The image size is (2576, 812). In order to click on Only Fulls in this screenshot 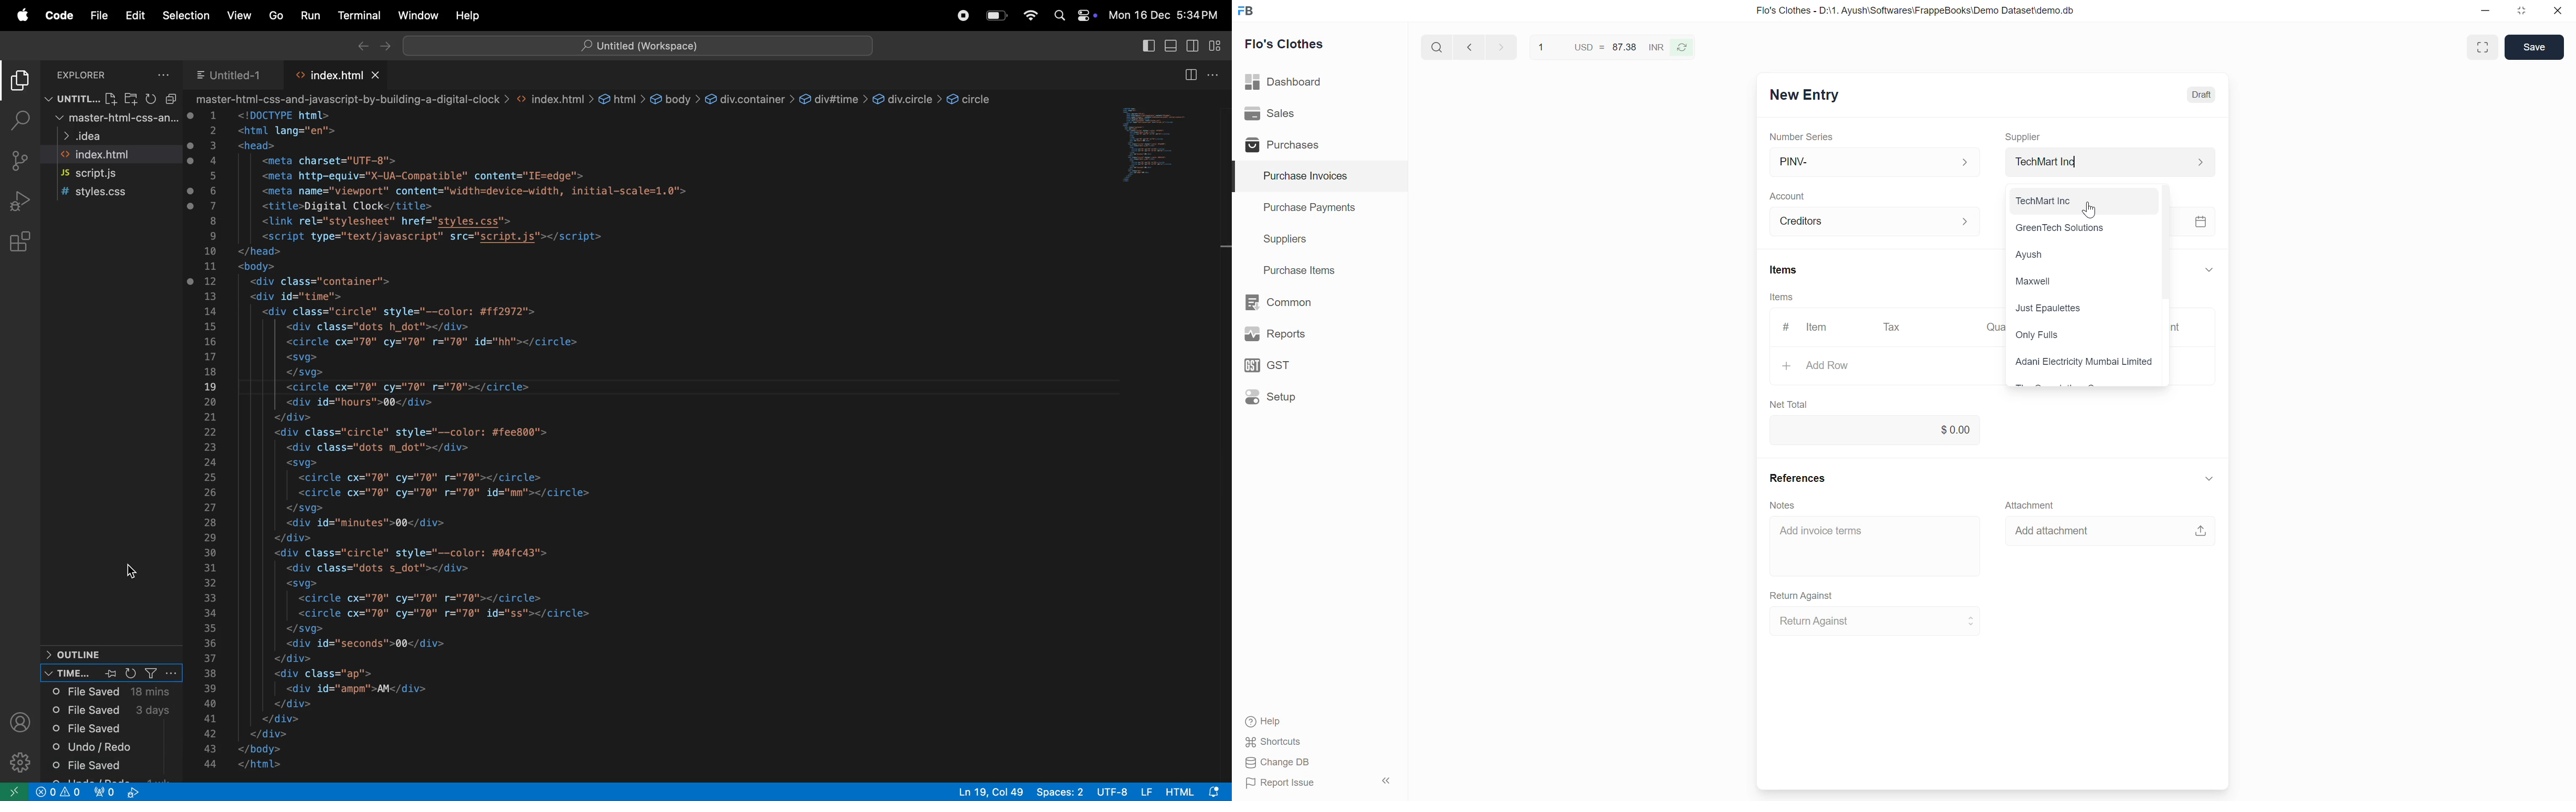, I will do `click(2047, 335)`.